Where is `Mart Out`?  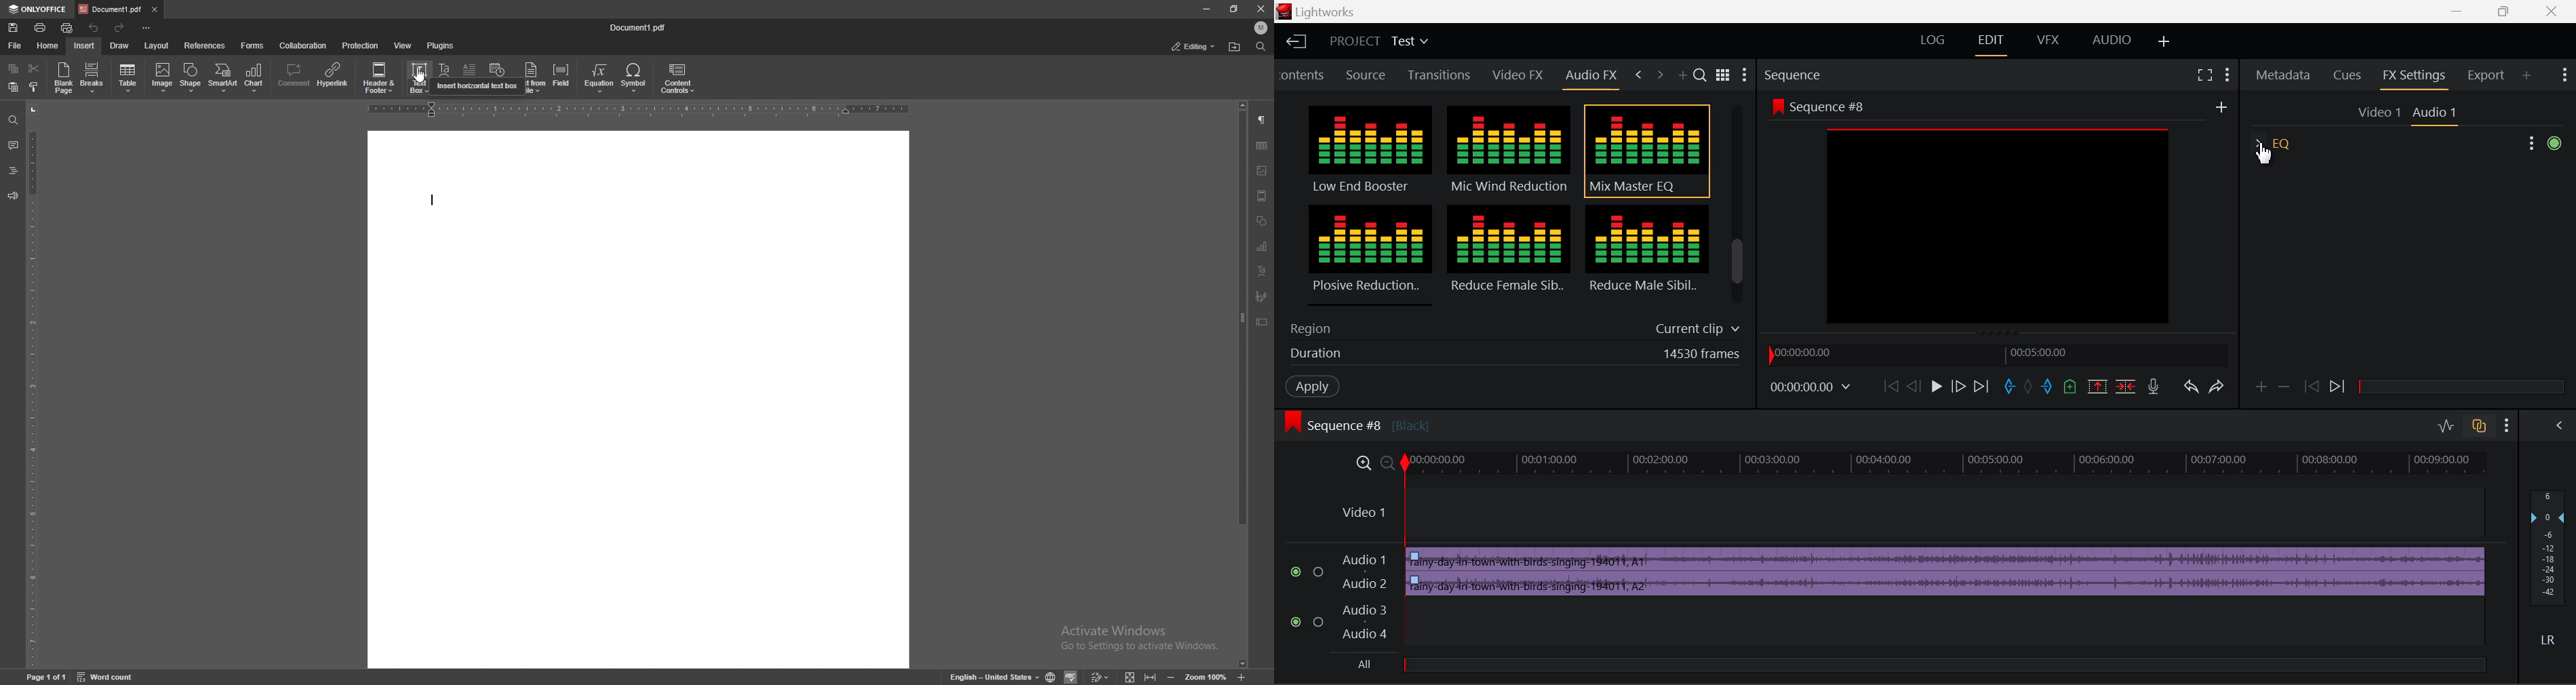
Mart Out is located at coordinates (2048, 387).